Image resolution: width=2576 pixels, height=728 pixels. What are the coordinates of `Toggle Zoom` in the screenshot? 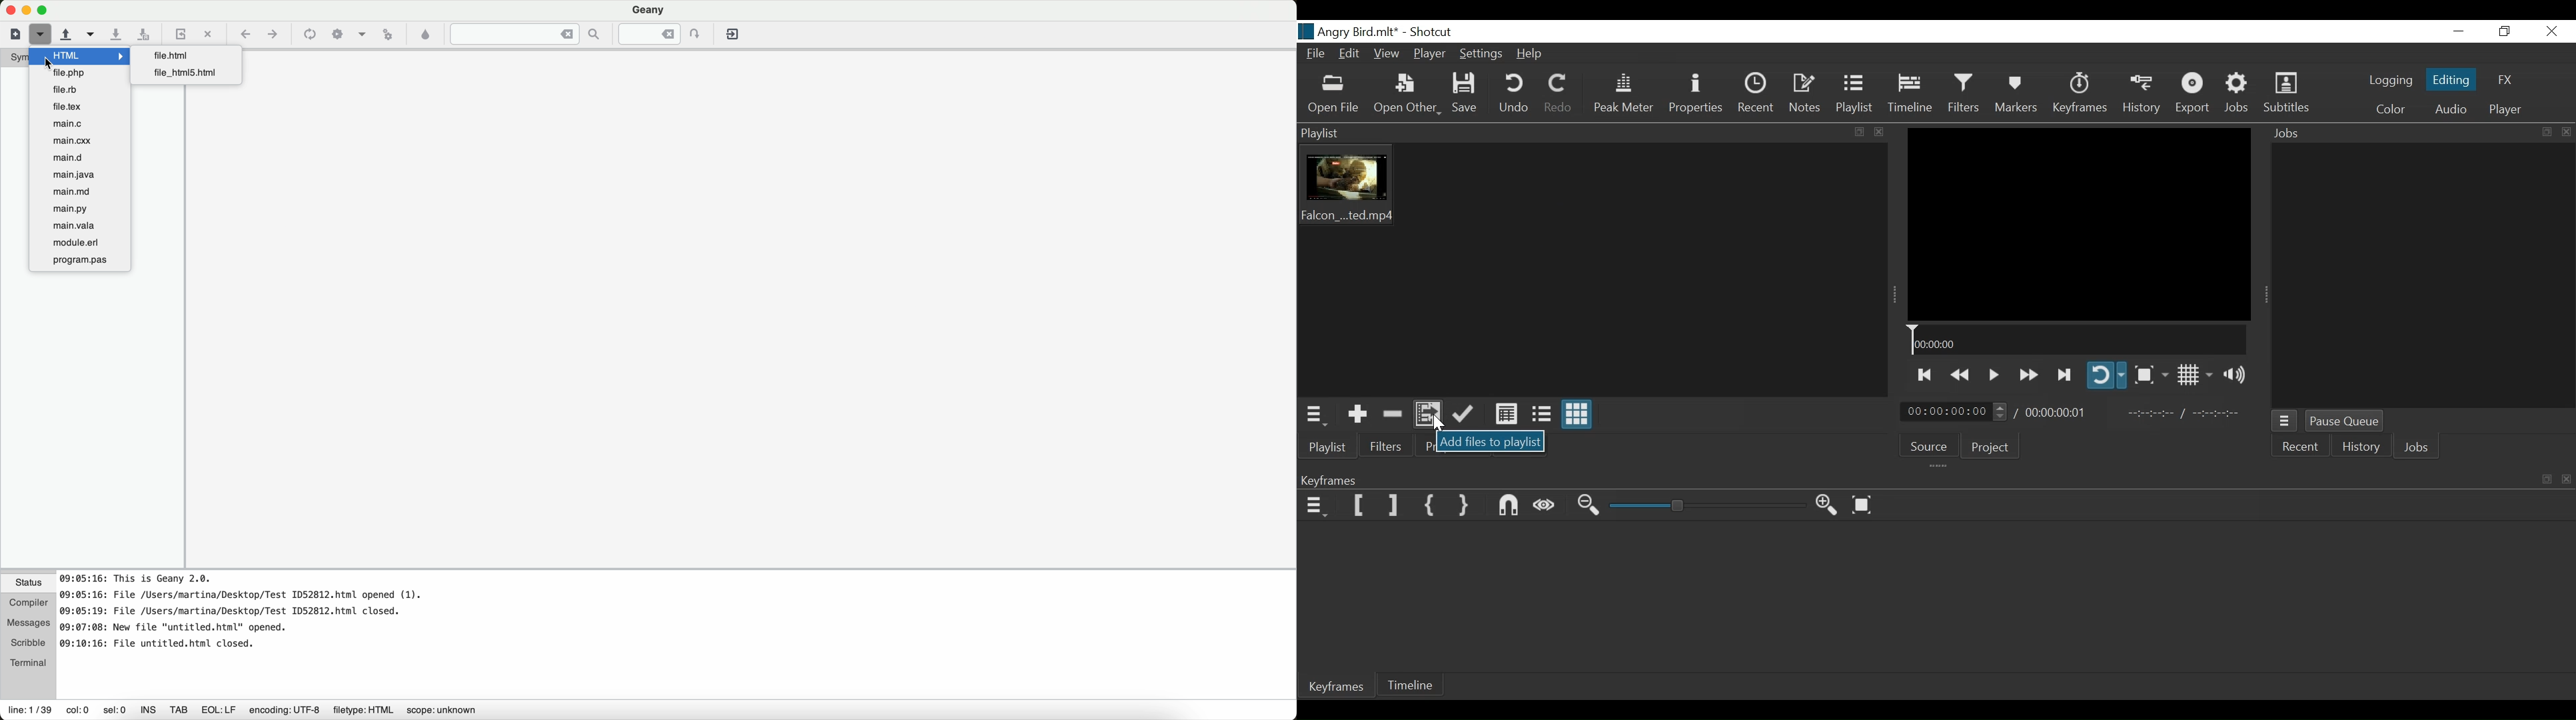 It's located at (2154, 377).